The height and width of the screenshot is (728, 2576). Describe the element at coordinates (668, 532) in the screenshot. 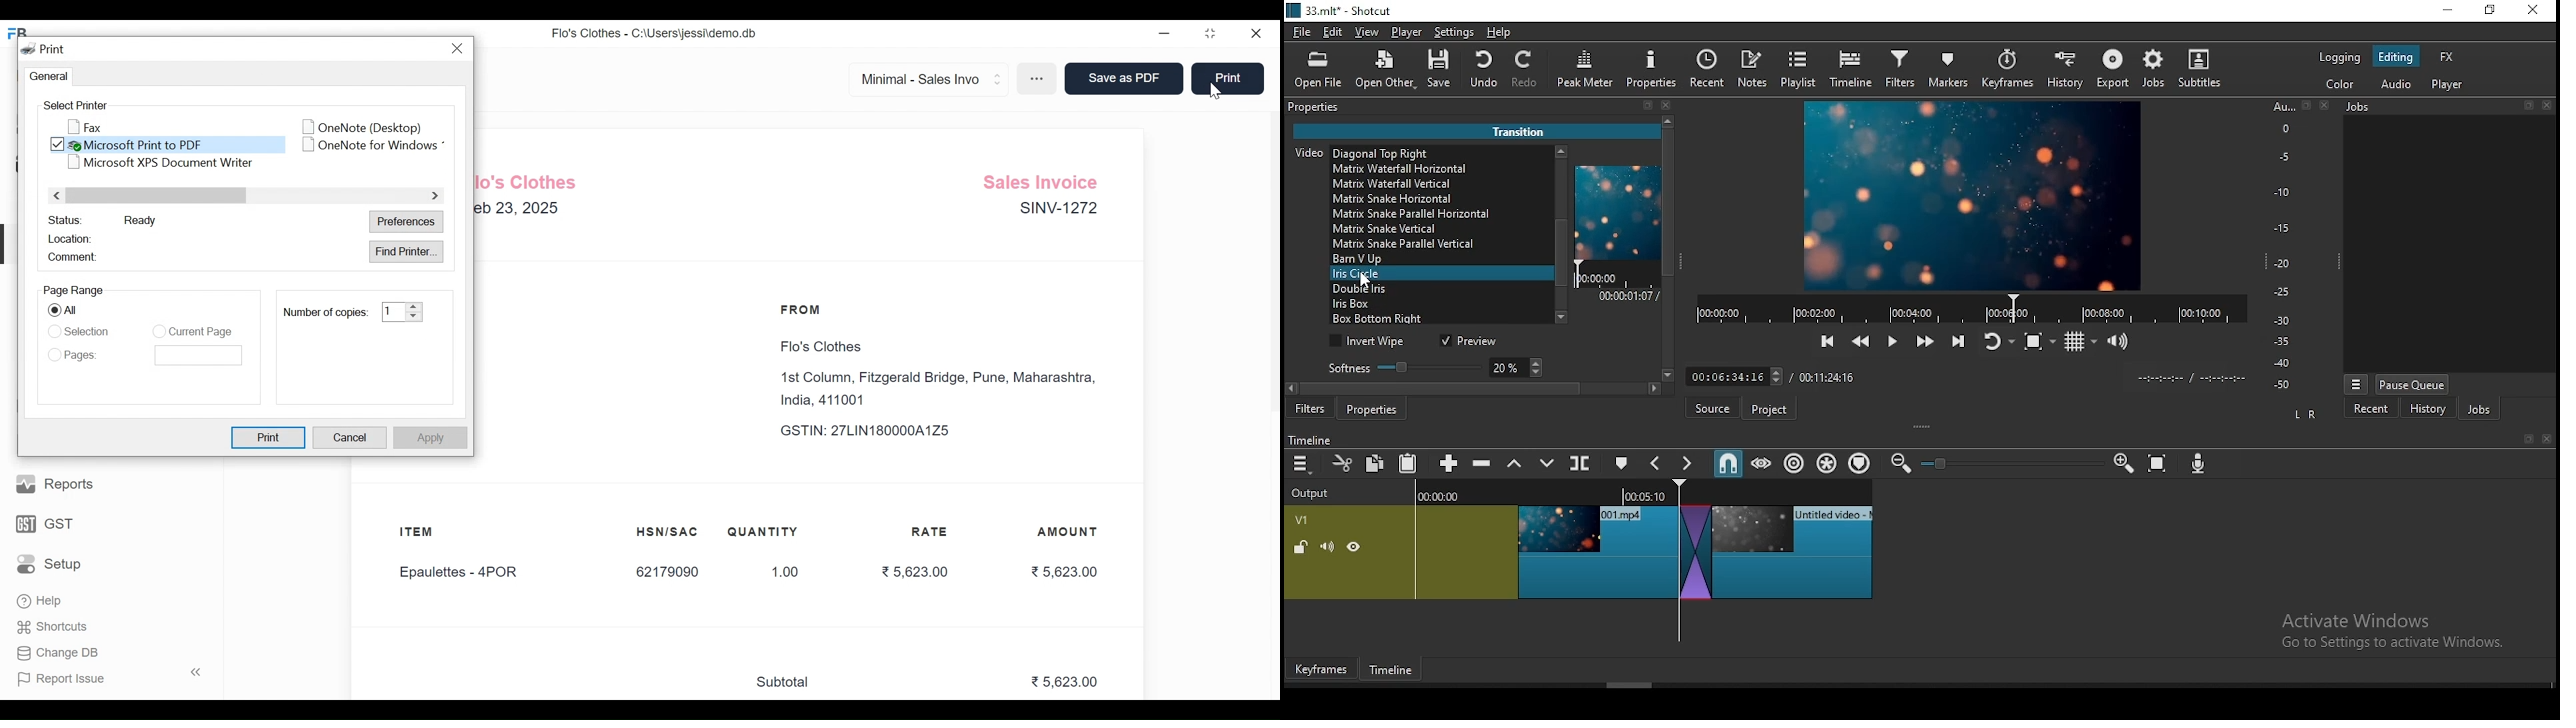

I see `HSN/SAC` at that location.